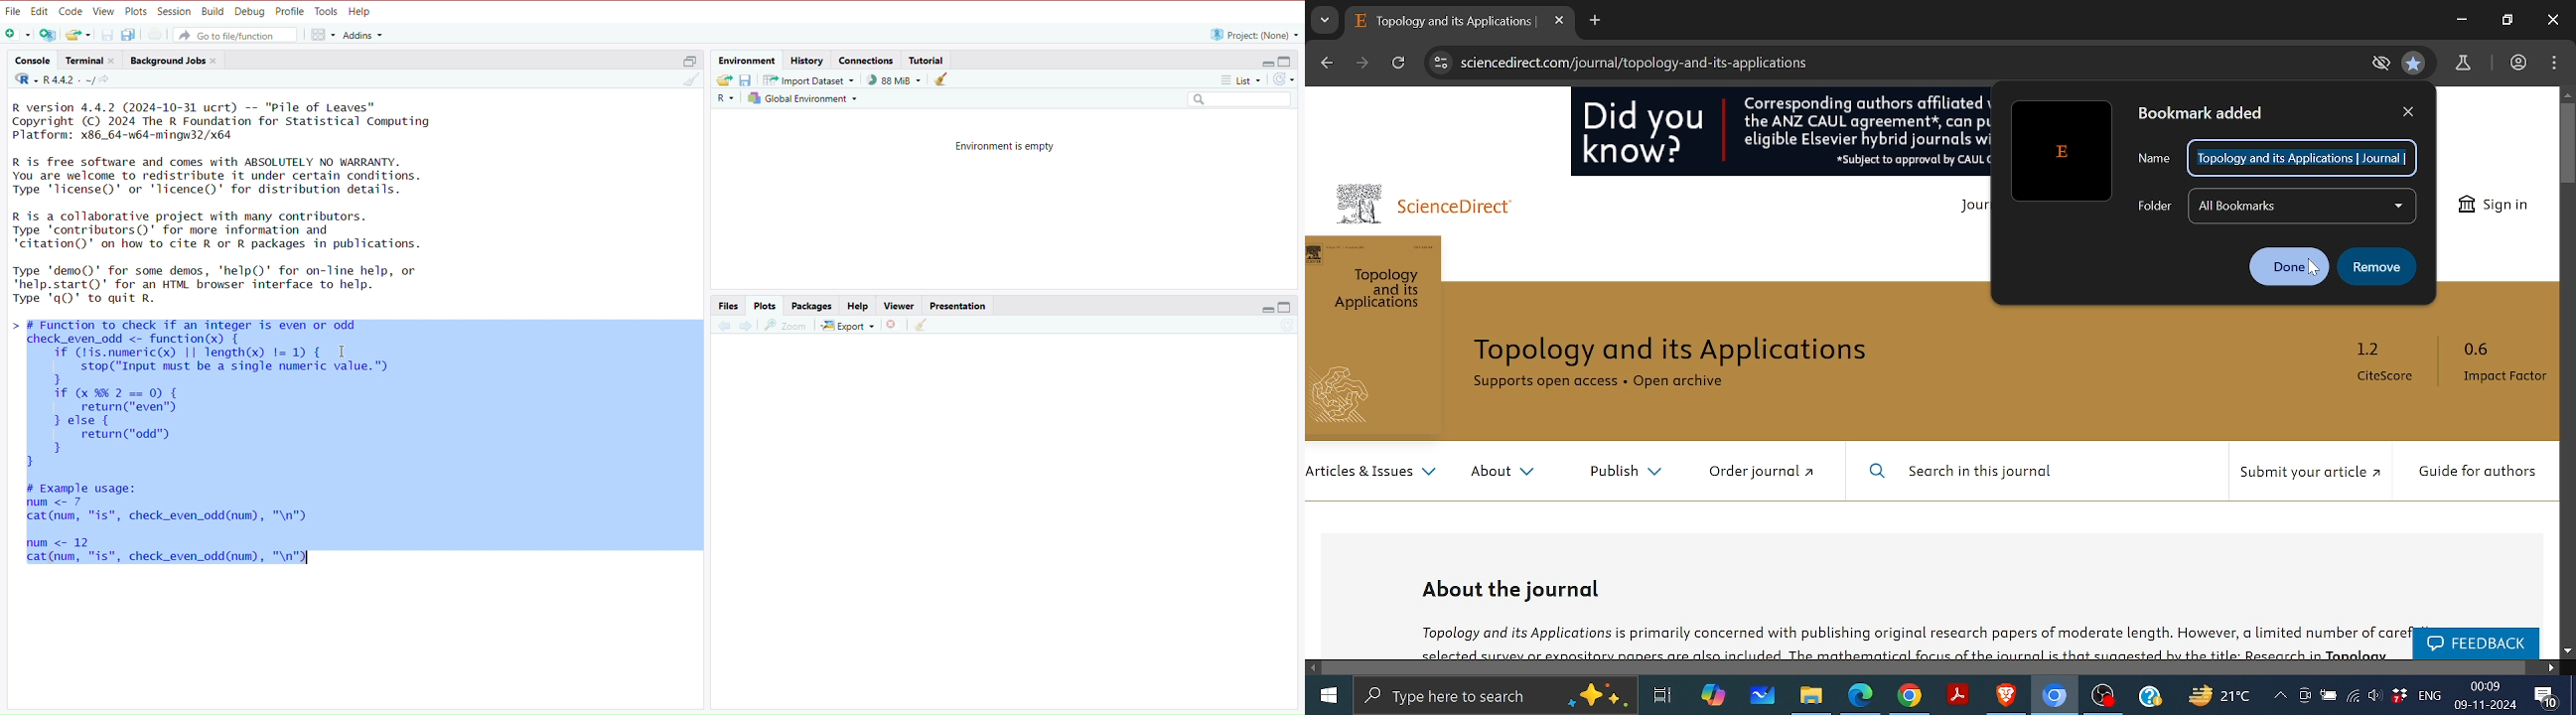 This screenshot has height=728, width=2576. Describe the element at coordinates (2568, 95) in the screenshot. I see `Move up` at that location.